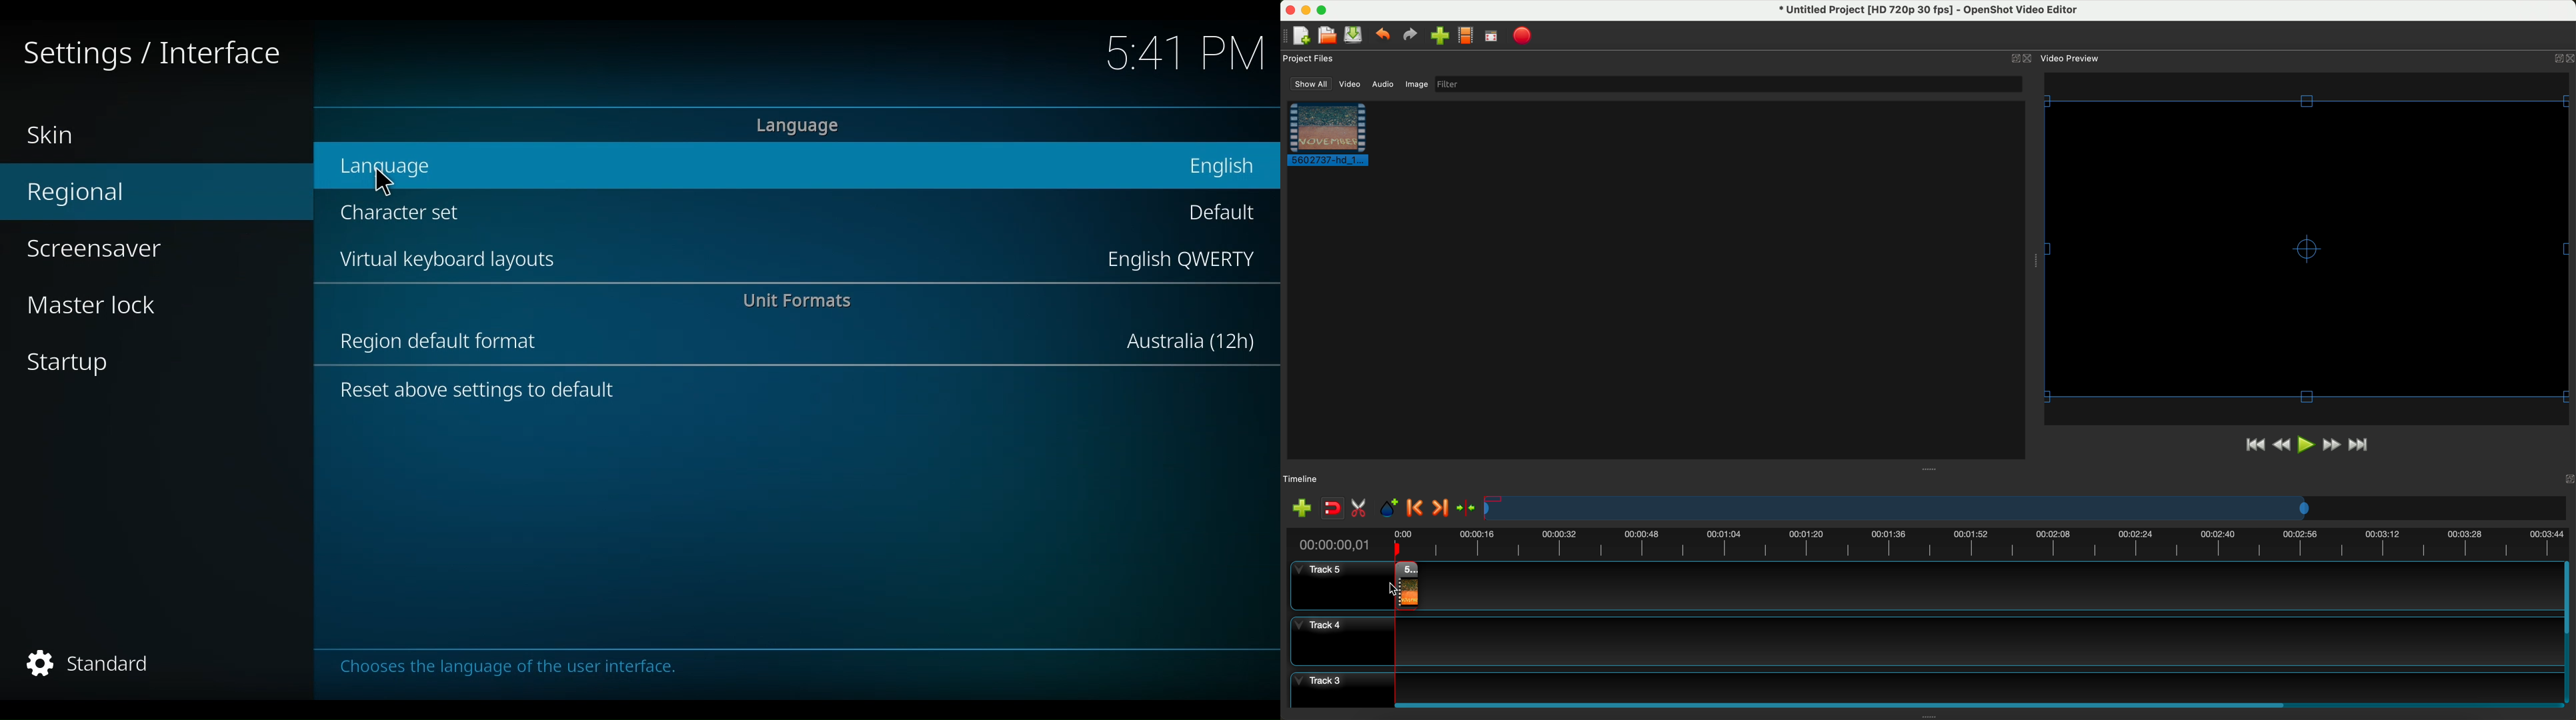 The image size is (2576, 728). Describe the element at coordinates (102, 666) in the screenshot. I see `Standard` at that location.